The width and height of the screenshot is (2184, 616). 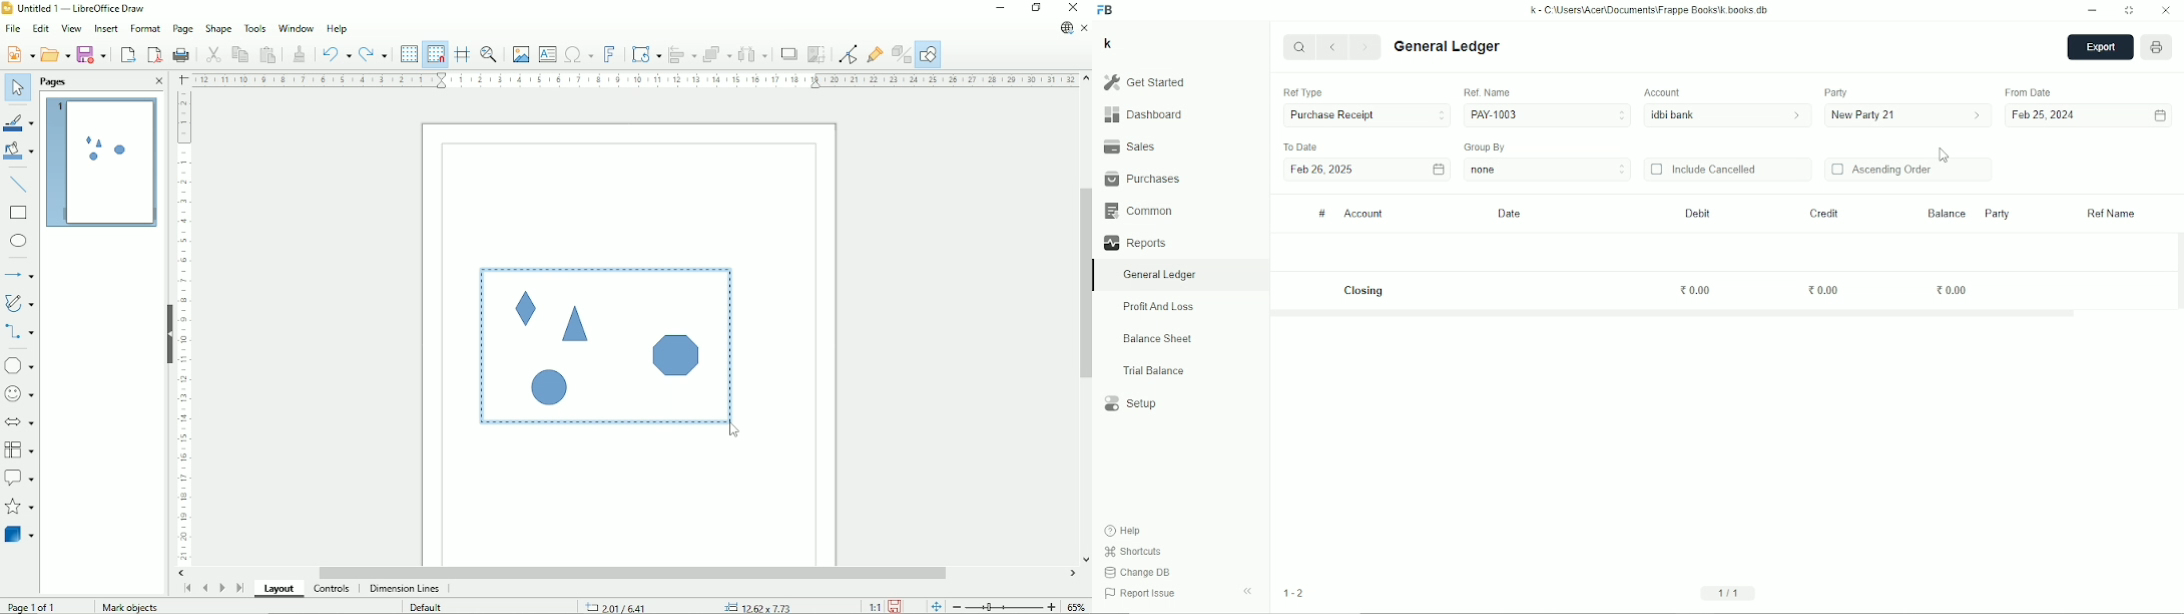 What do you see at coordinates (1548, 169) in the screenshot?
I see `none` at bounding box center [1548, 169].